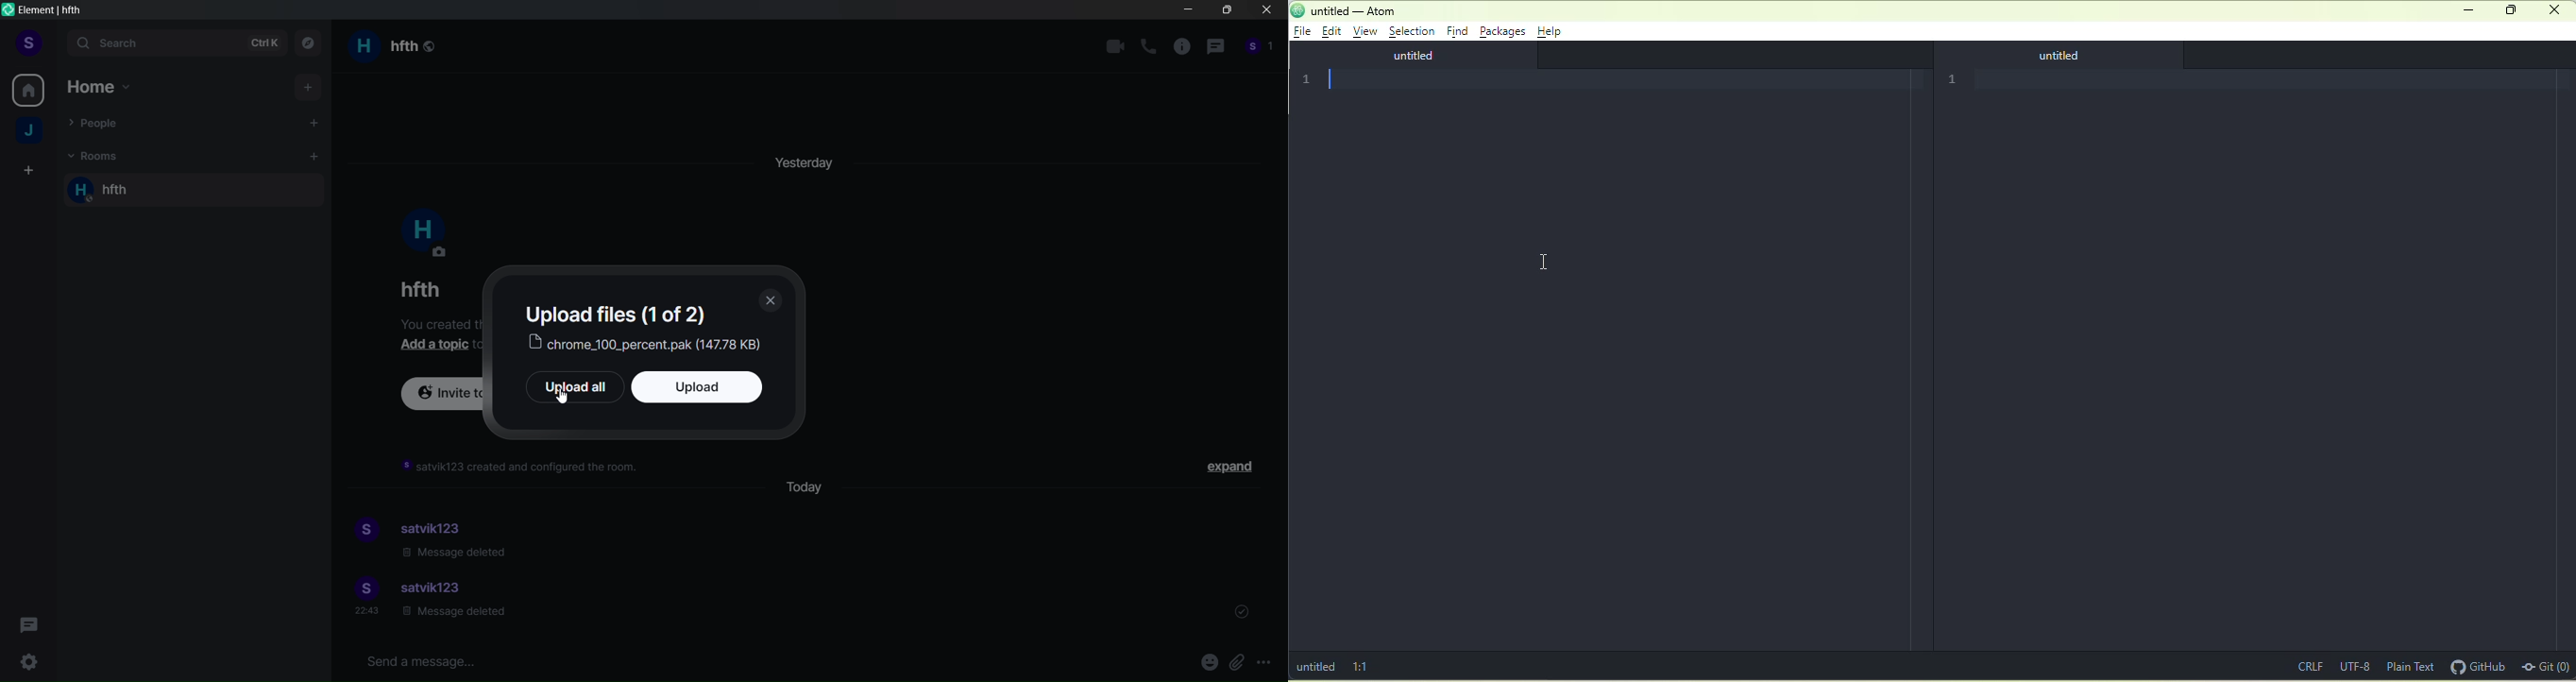 The height and width of the screenshot is (700, 2576). I want to click on today, so click(811, 485).